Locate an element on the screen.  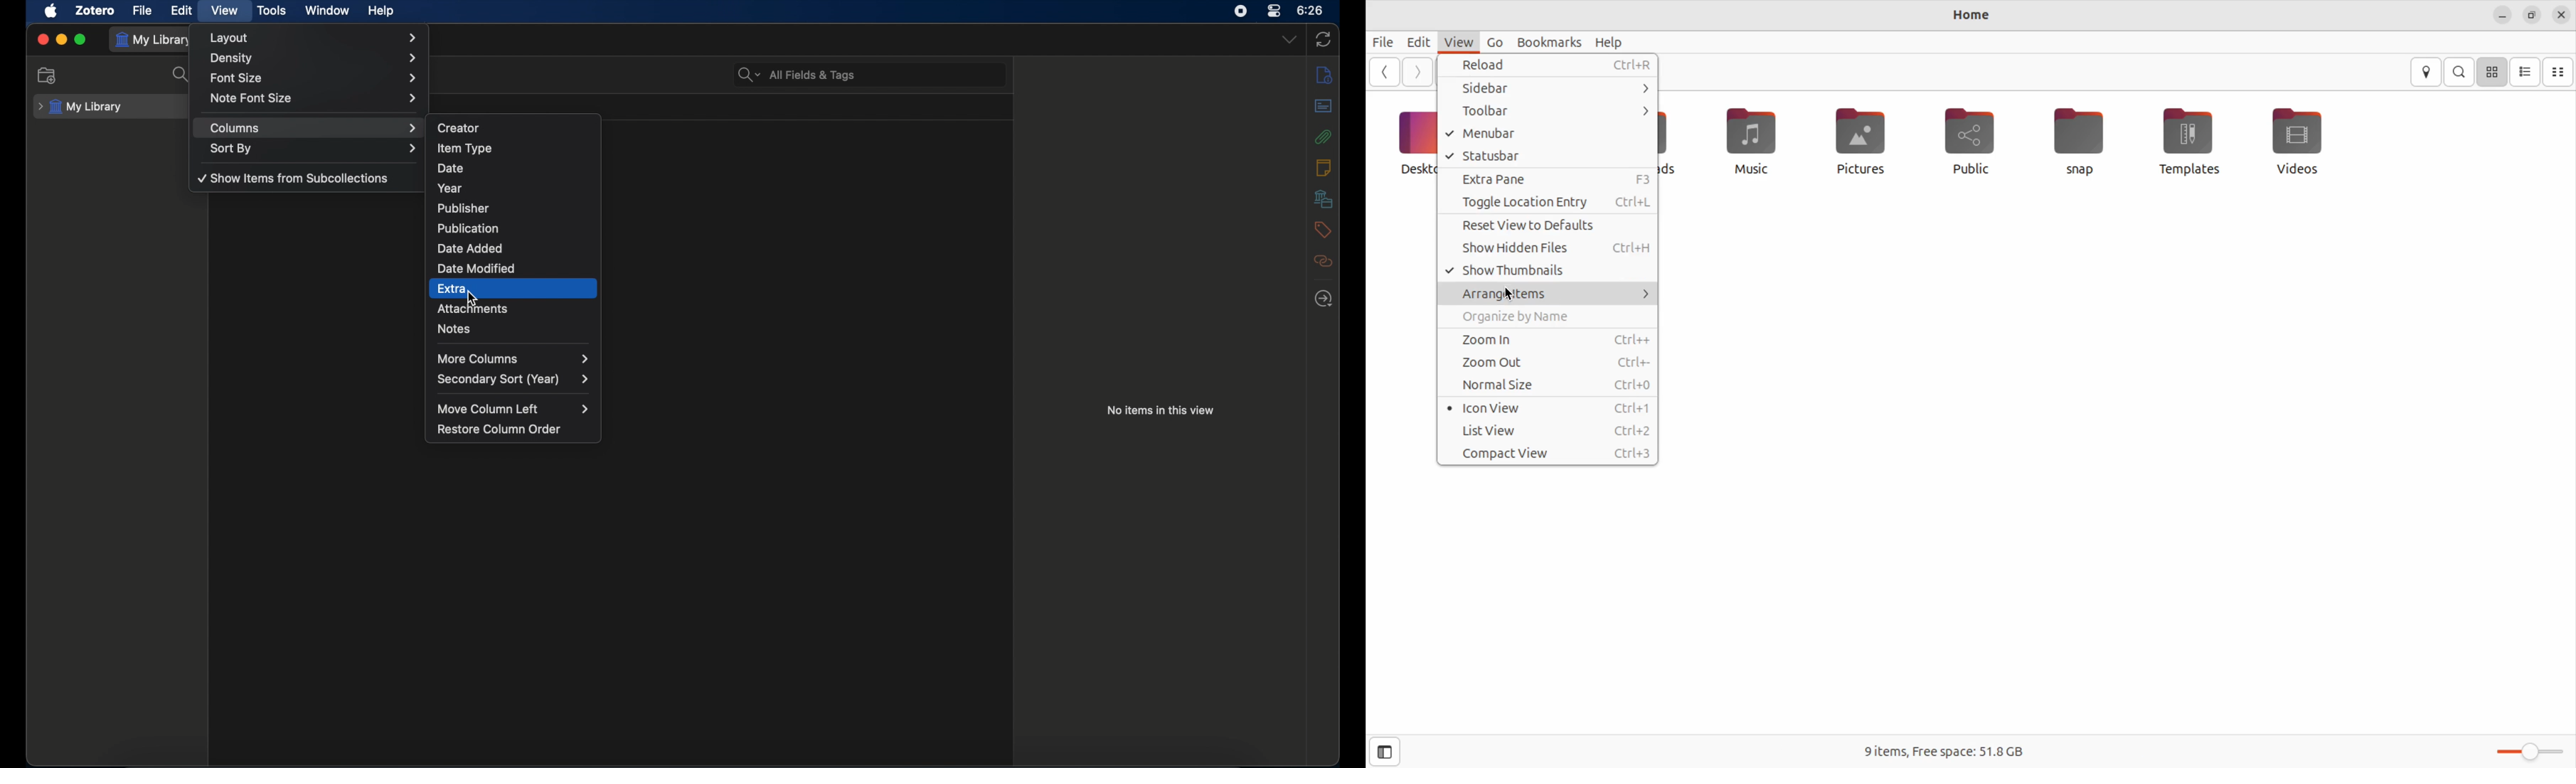
publisher is located at coordinates (516, 206).